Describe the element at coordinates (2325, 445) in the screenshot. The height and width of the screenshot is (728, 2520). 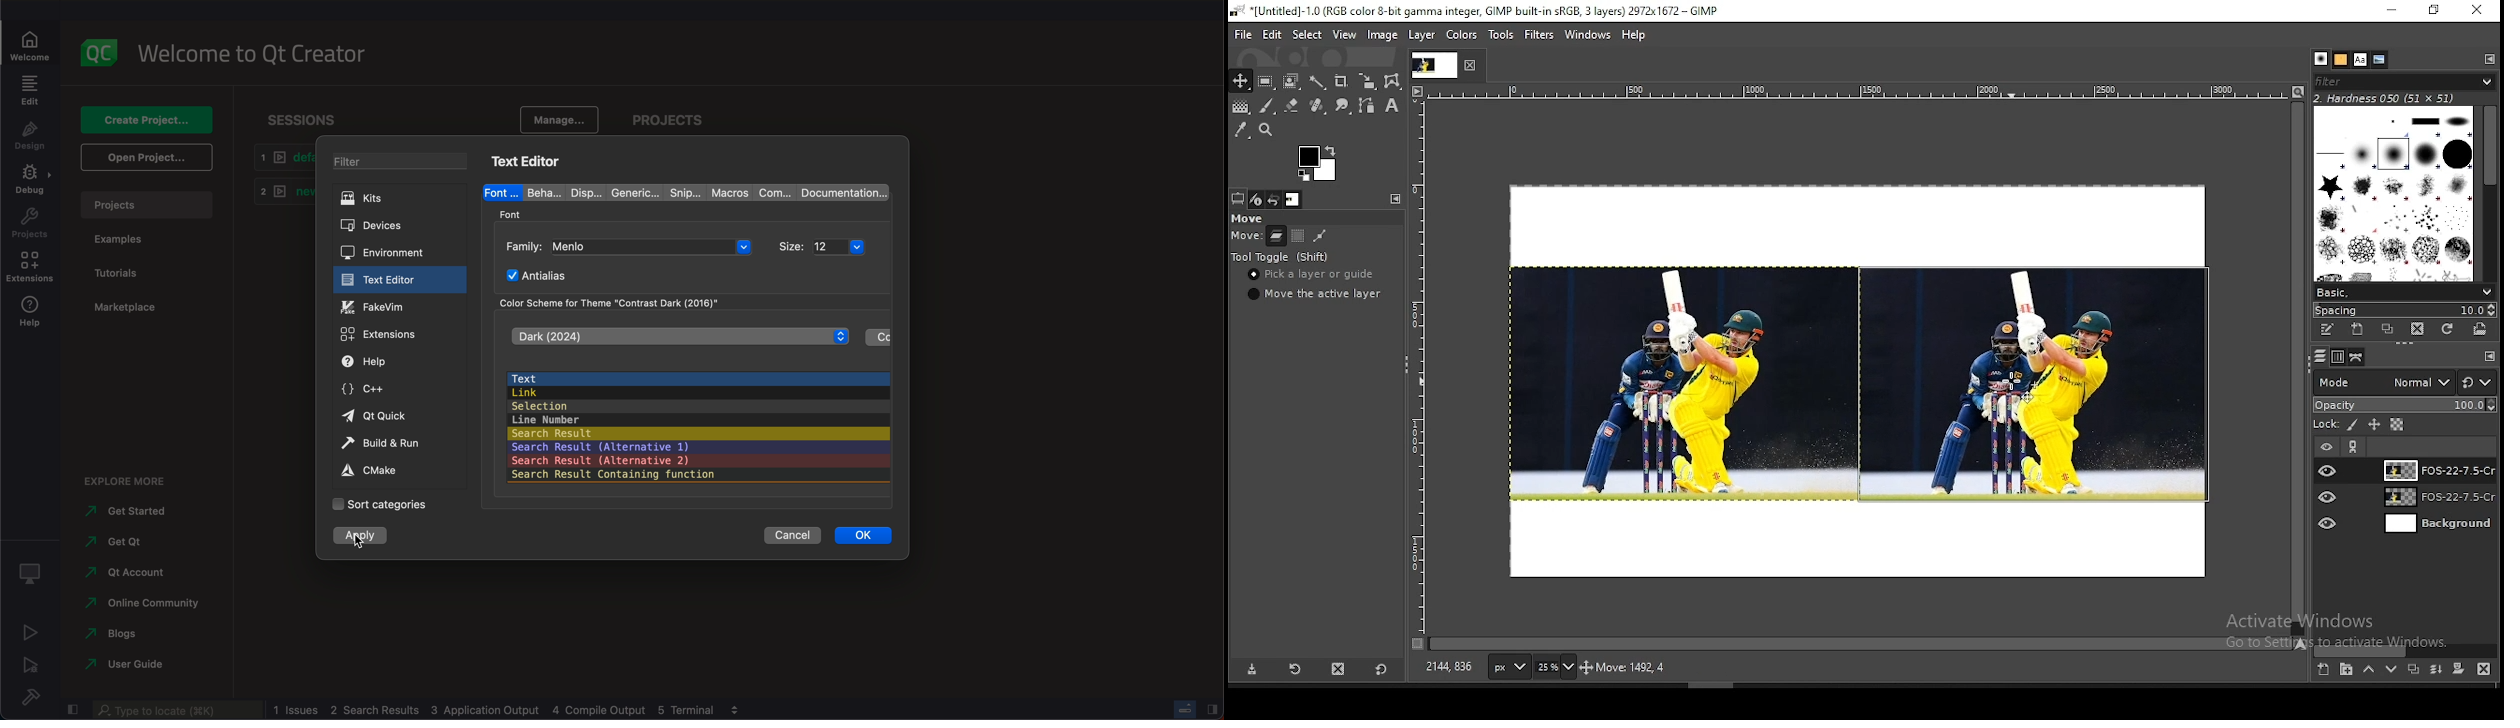
I see `layer visibility on/off` at that location.